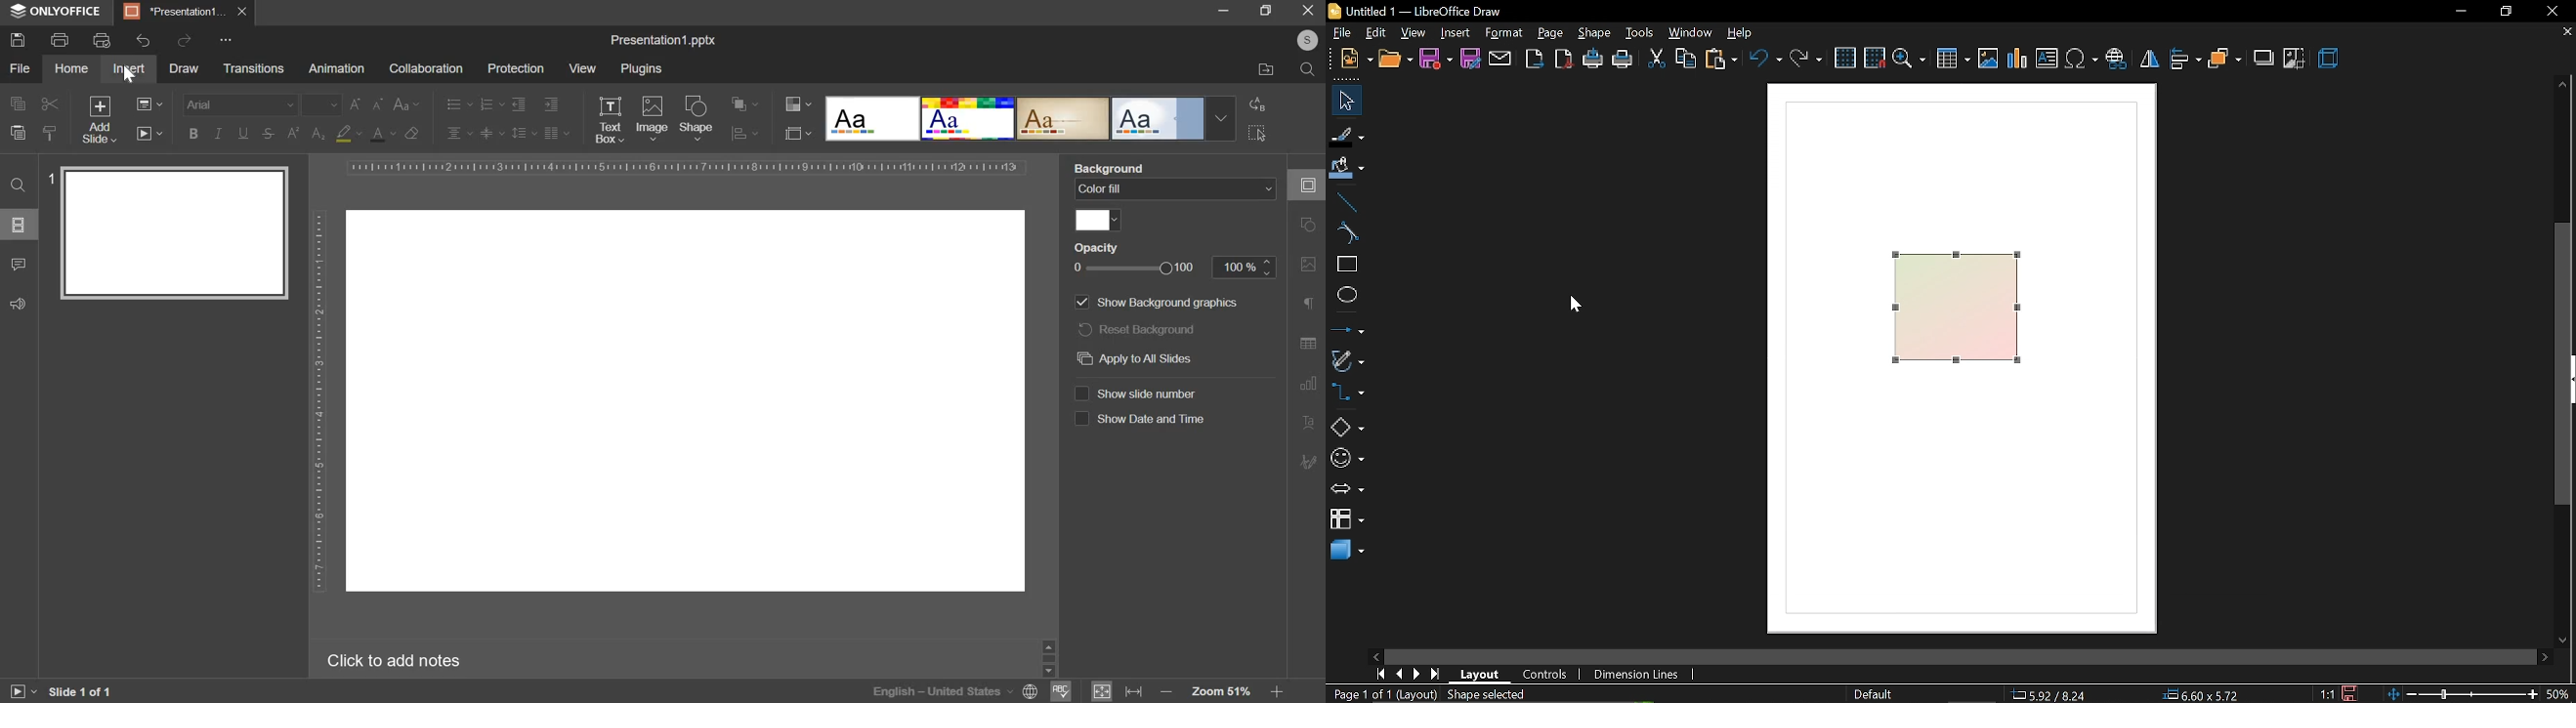 The height and width of the screenshot is (728, 2576). I want to click on copy style, so click(50, 132).